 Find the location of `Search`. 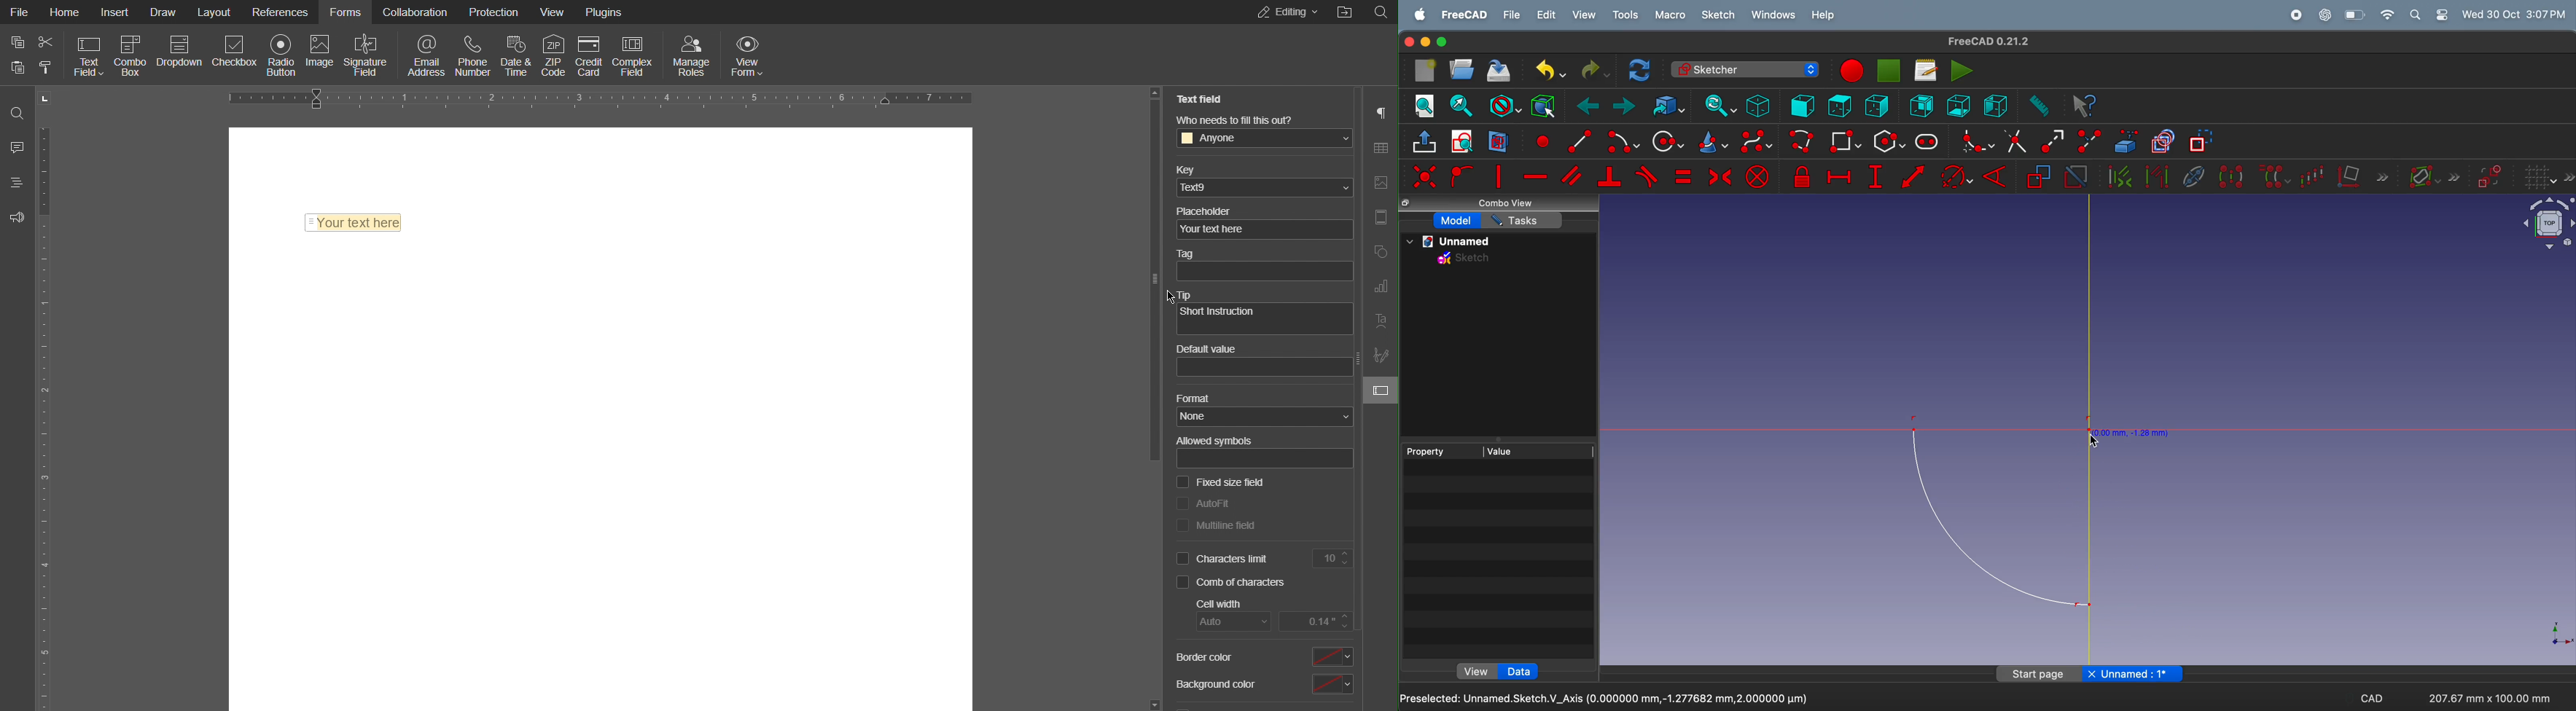

Search is located at coordinates (17, 113).